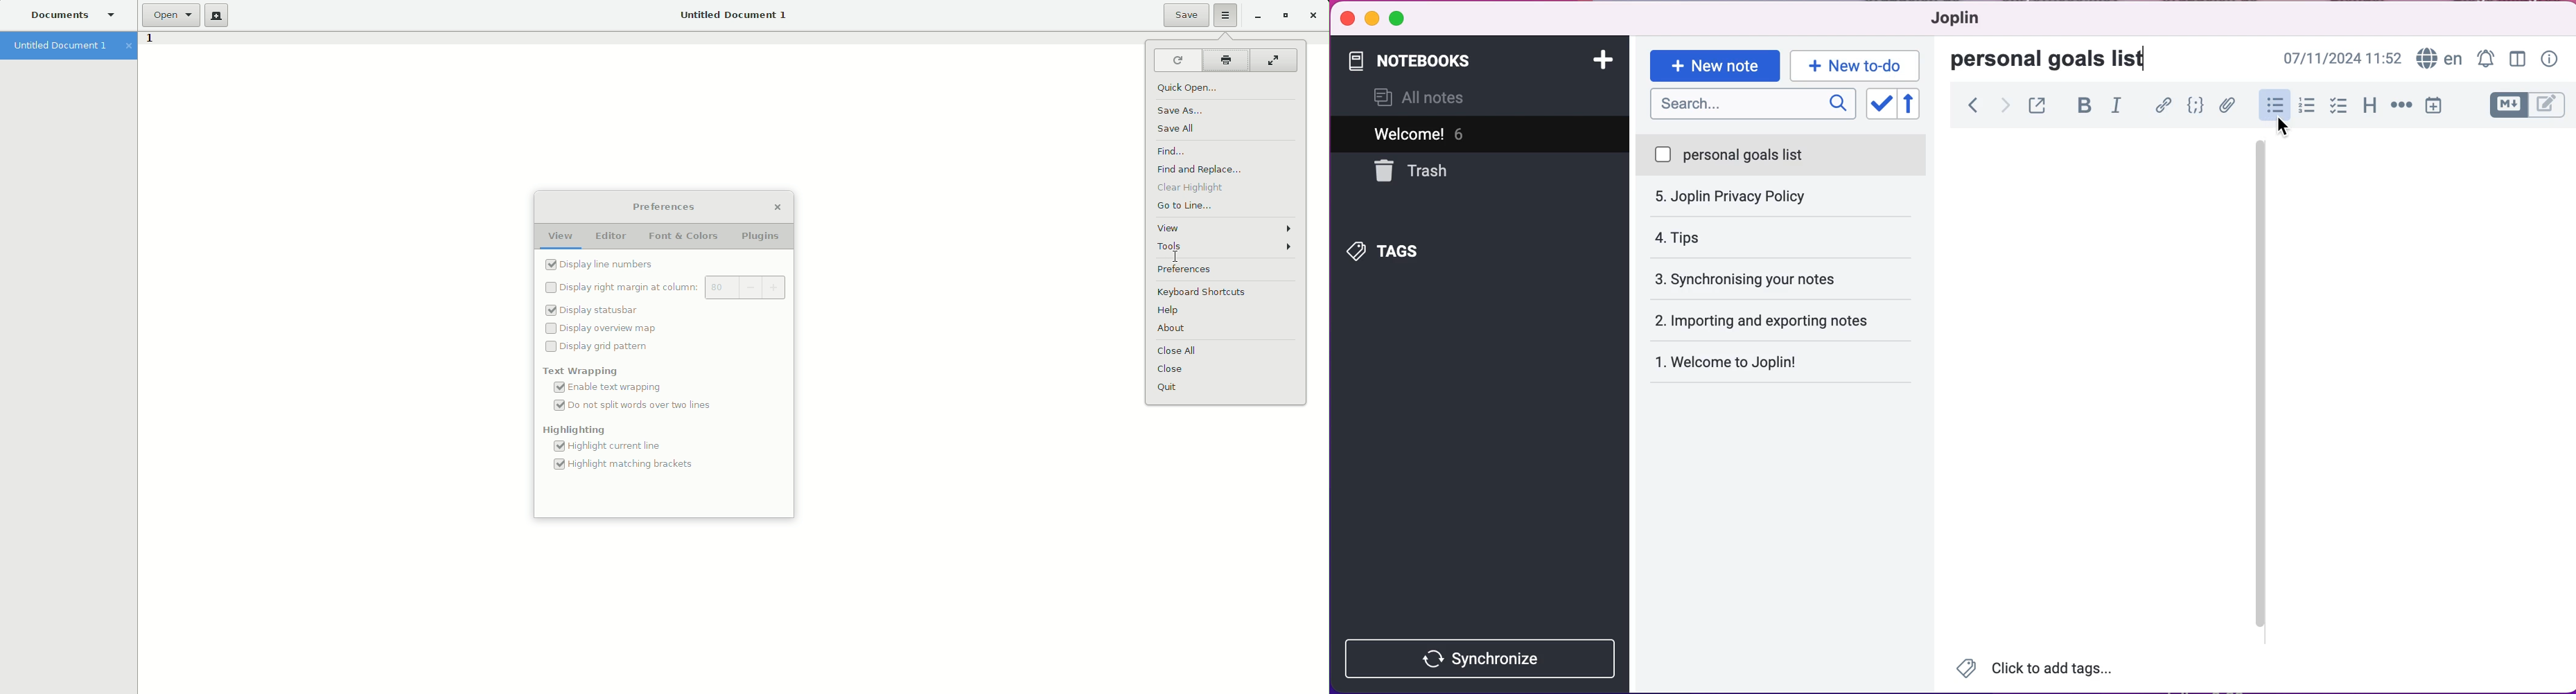 This screenshot has width=2576, height=700. Describe the element at coordinates (1860, 65) in the screenshot. I see `new to-do` at that location.